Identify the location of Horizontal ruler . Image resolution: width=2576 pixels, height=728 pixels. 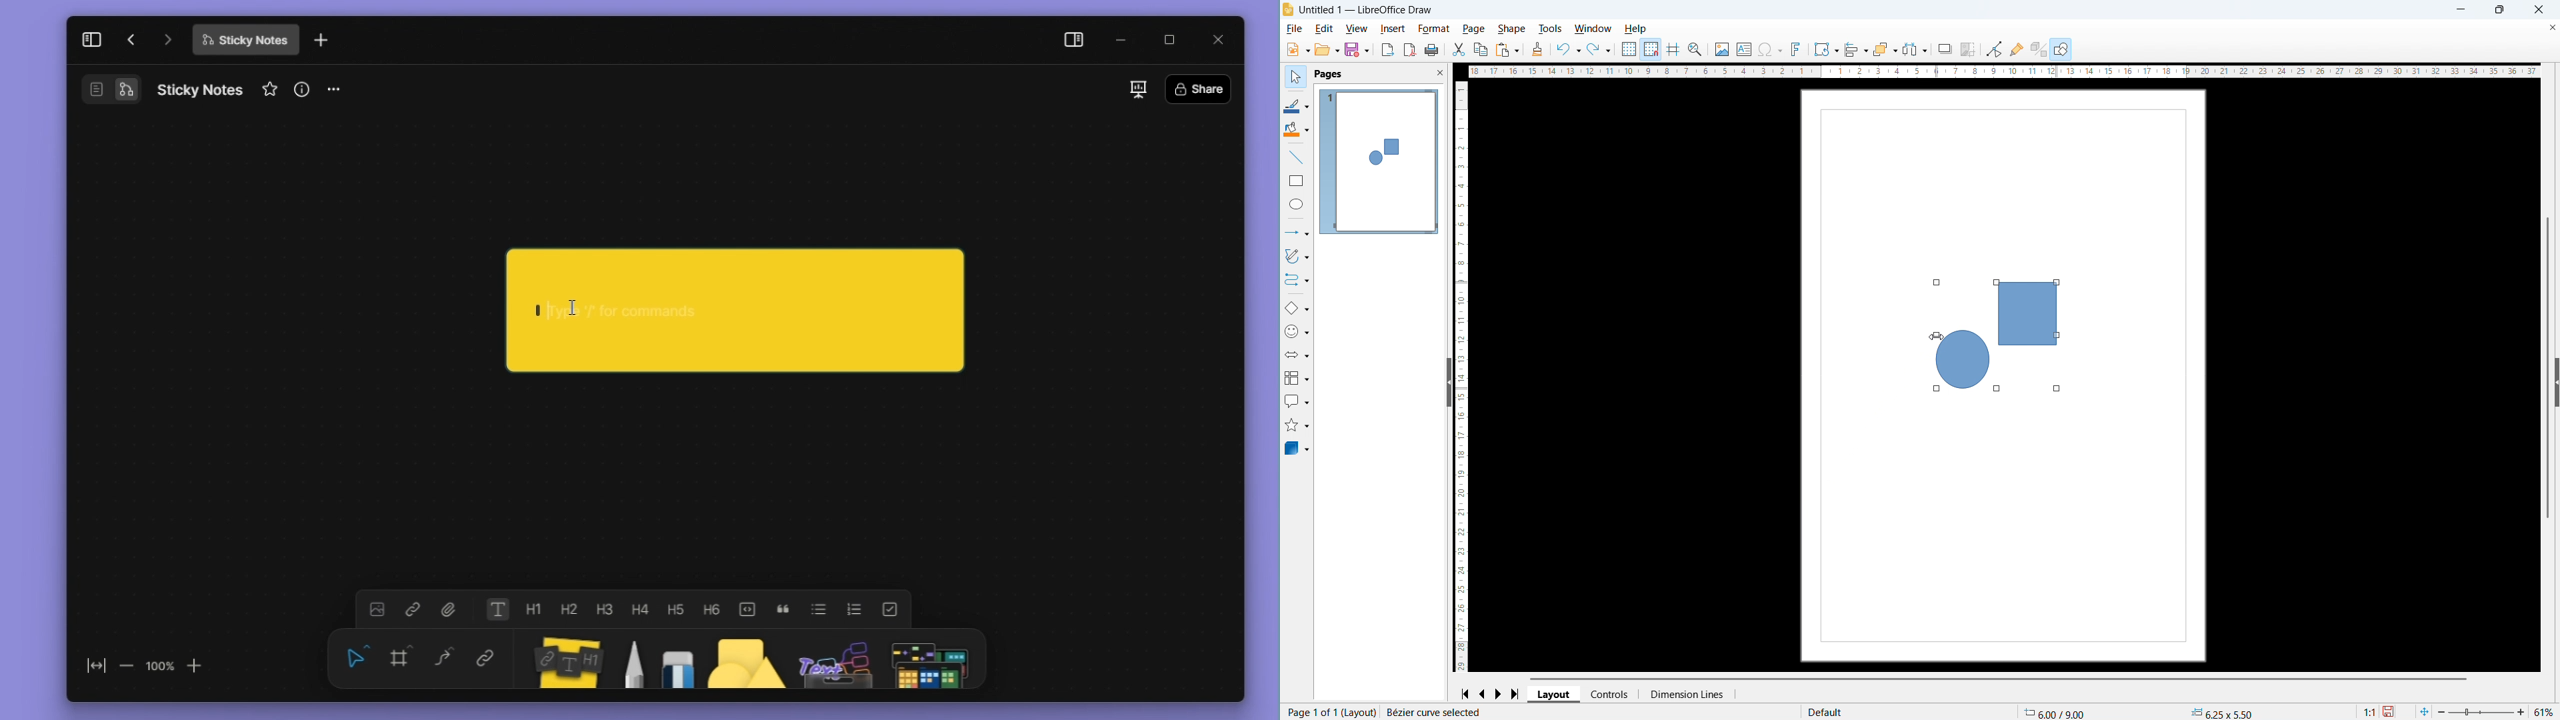
(2003, 71).